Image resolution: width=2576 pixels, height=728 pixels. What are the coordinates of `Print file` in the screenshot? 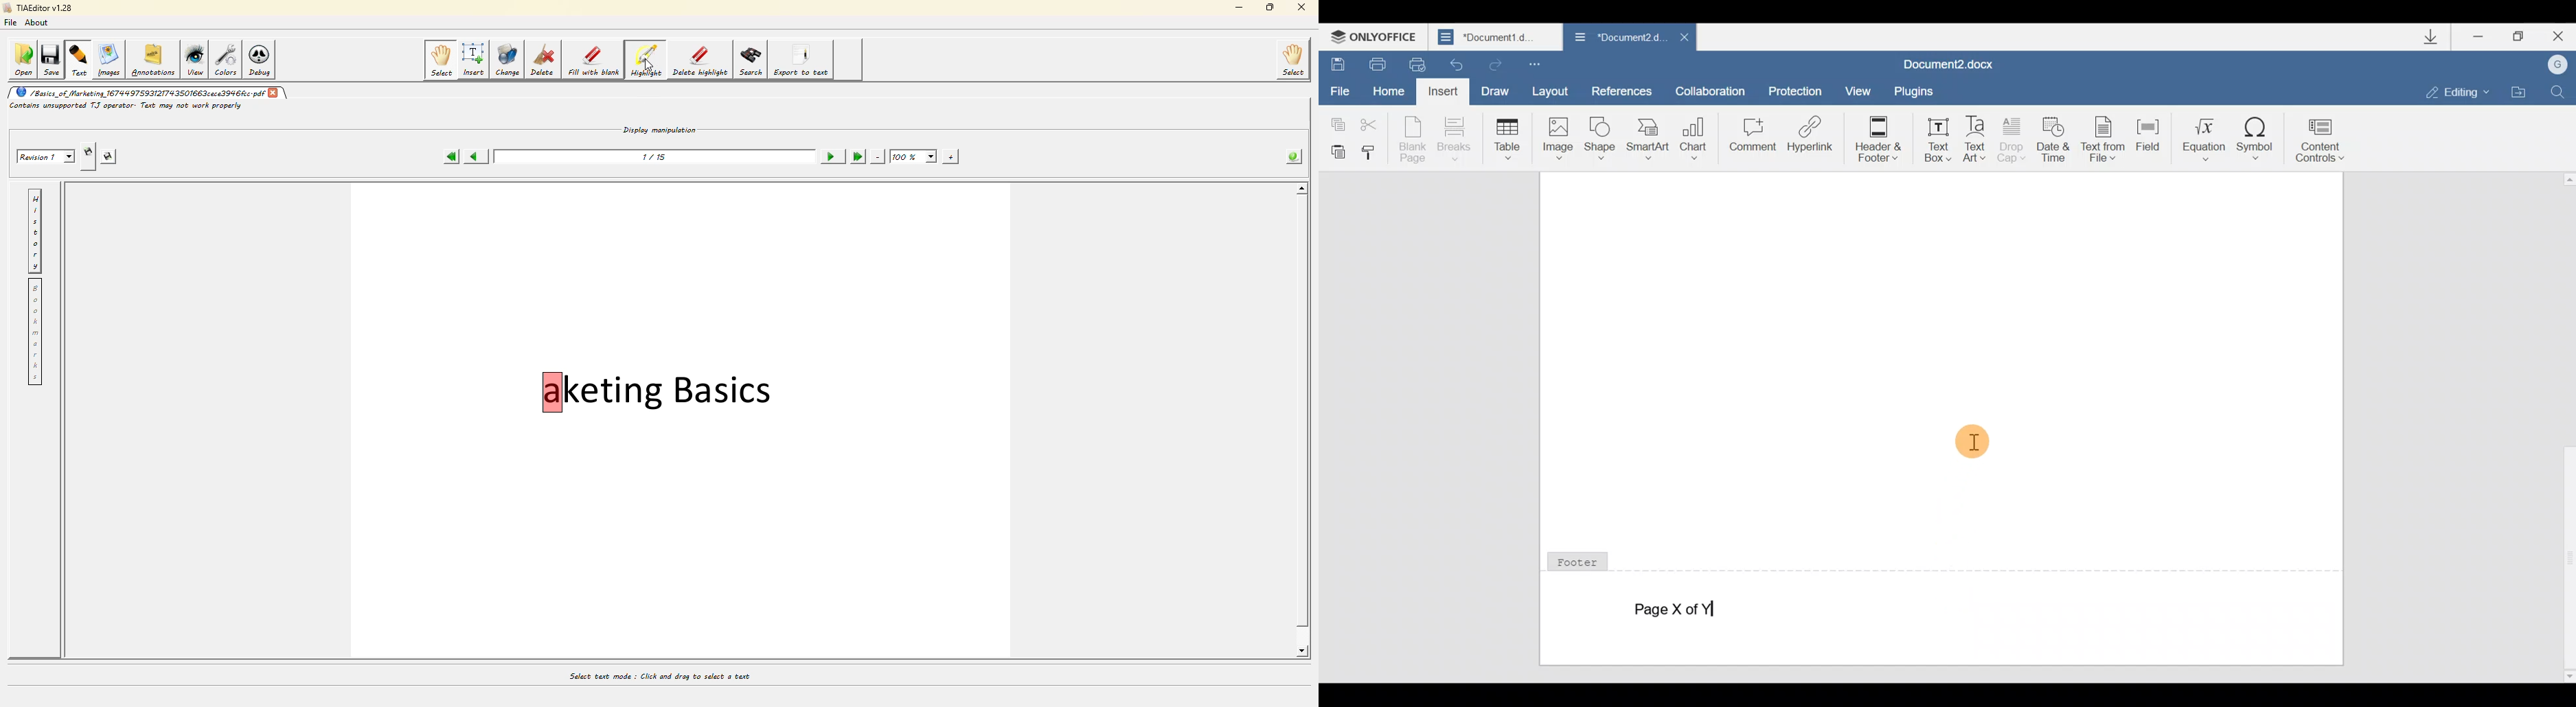 It's located at (1374, 63).